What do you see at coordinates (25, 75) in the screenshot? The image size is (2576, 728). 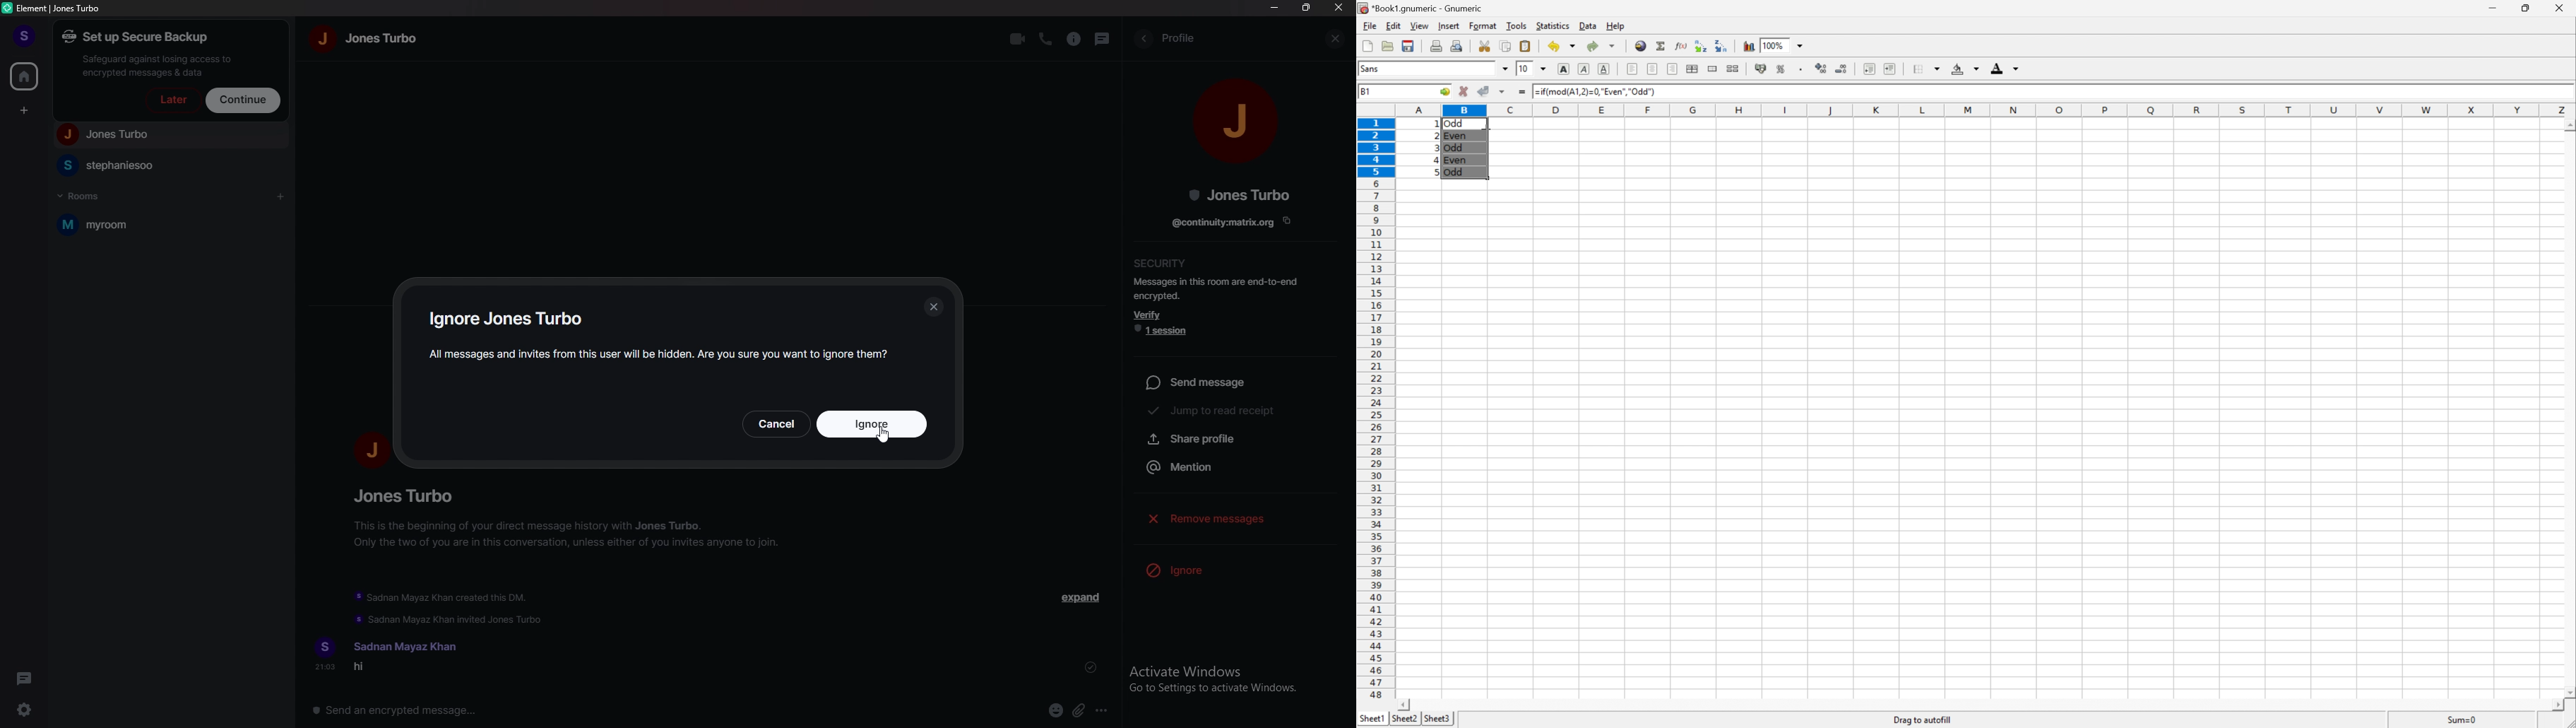 I see `home` at bounding box center [25, 75].